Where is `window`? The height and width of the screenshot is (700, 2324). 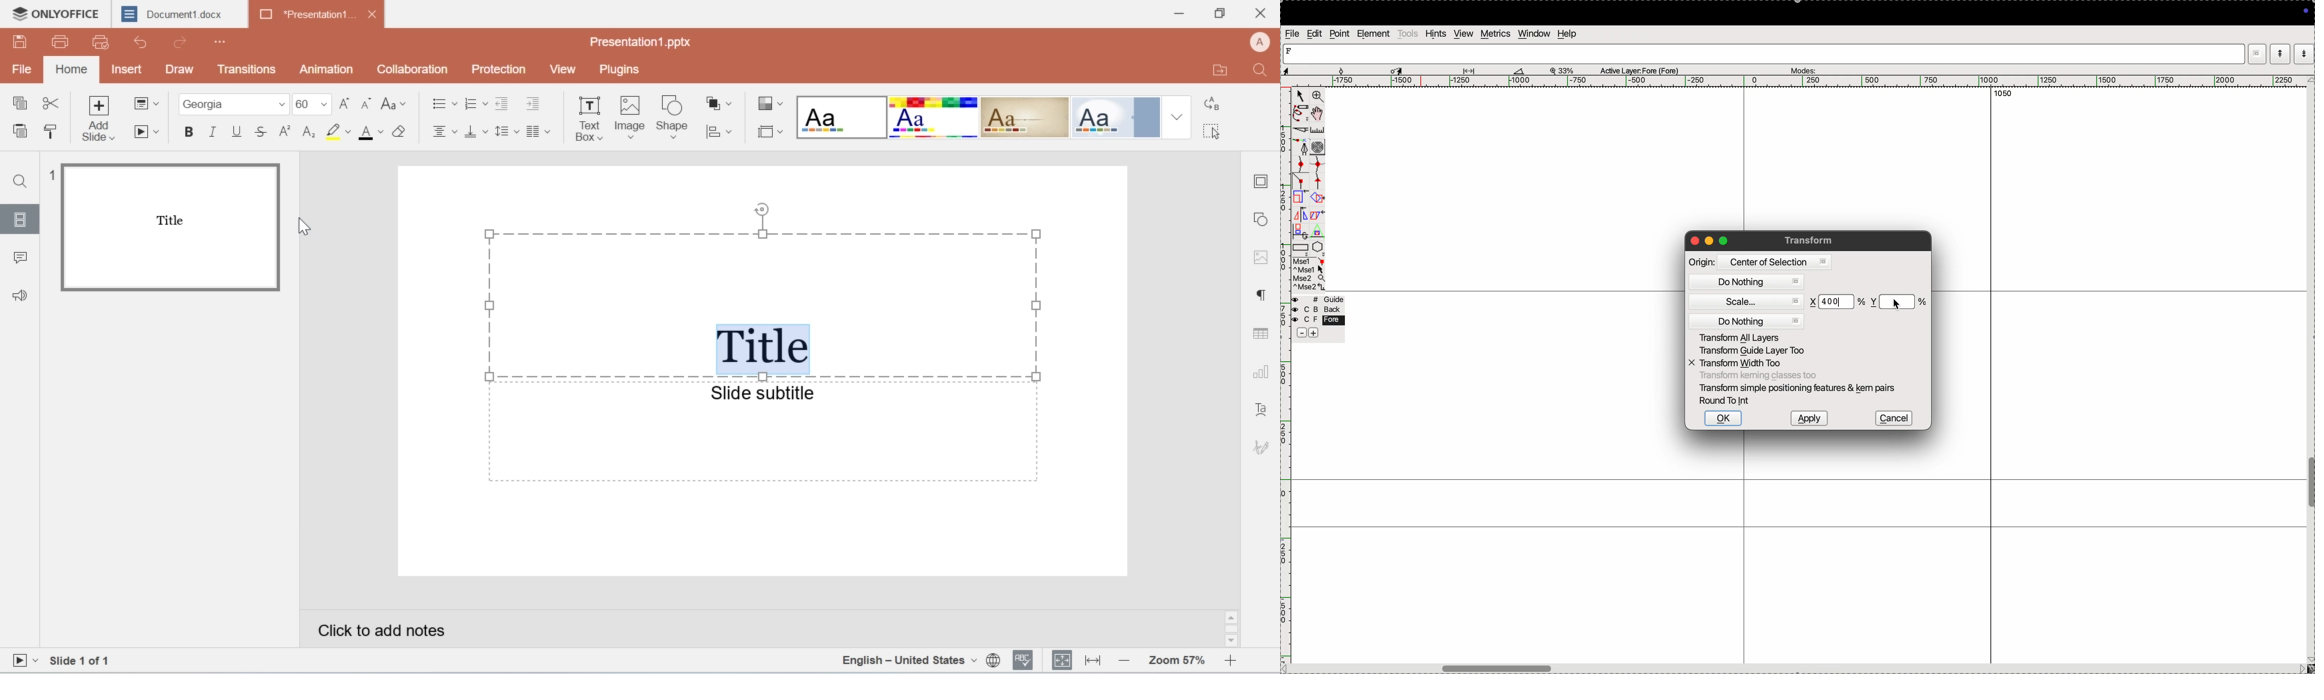 window is located at coordinates (1534, 34).